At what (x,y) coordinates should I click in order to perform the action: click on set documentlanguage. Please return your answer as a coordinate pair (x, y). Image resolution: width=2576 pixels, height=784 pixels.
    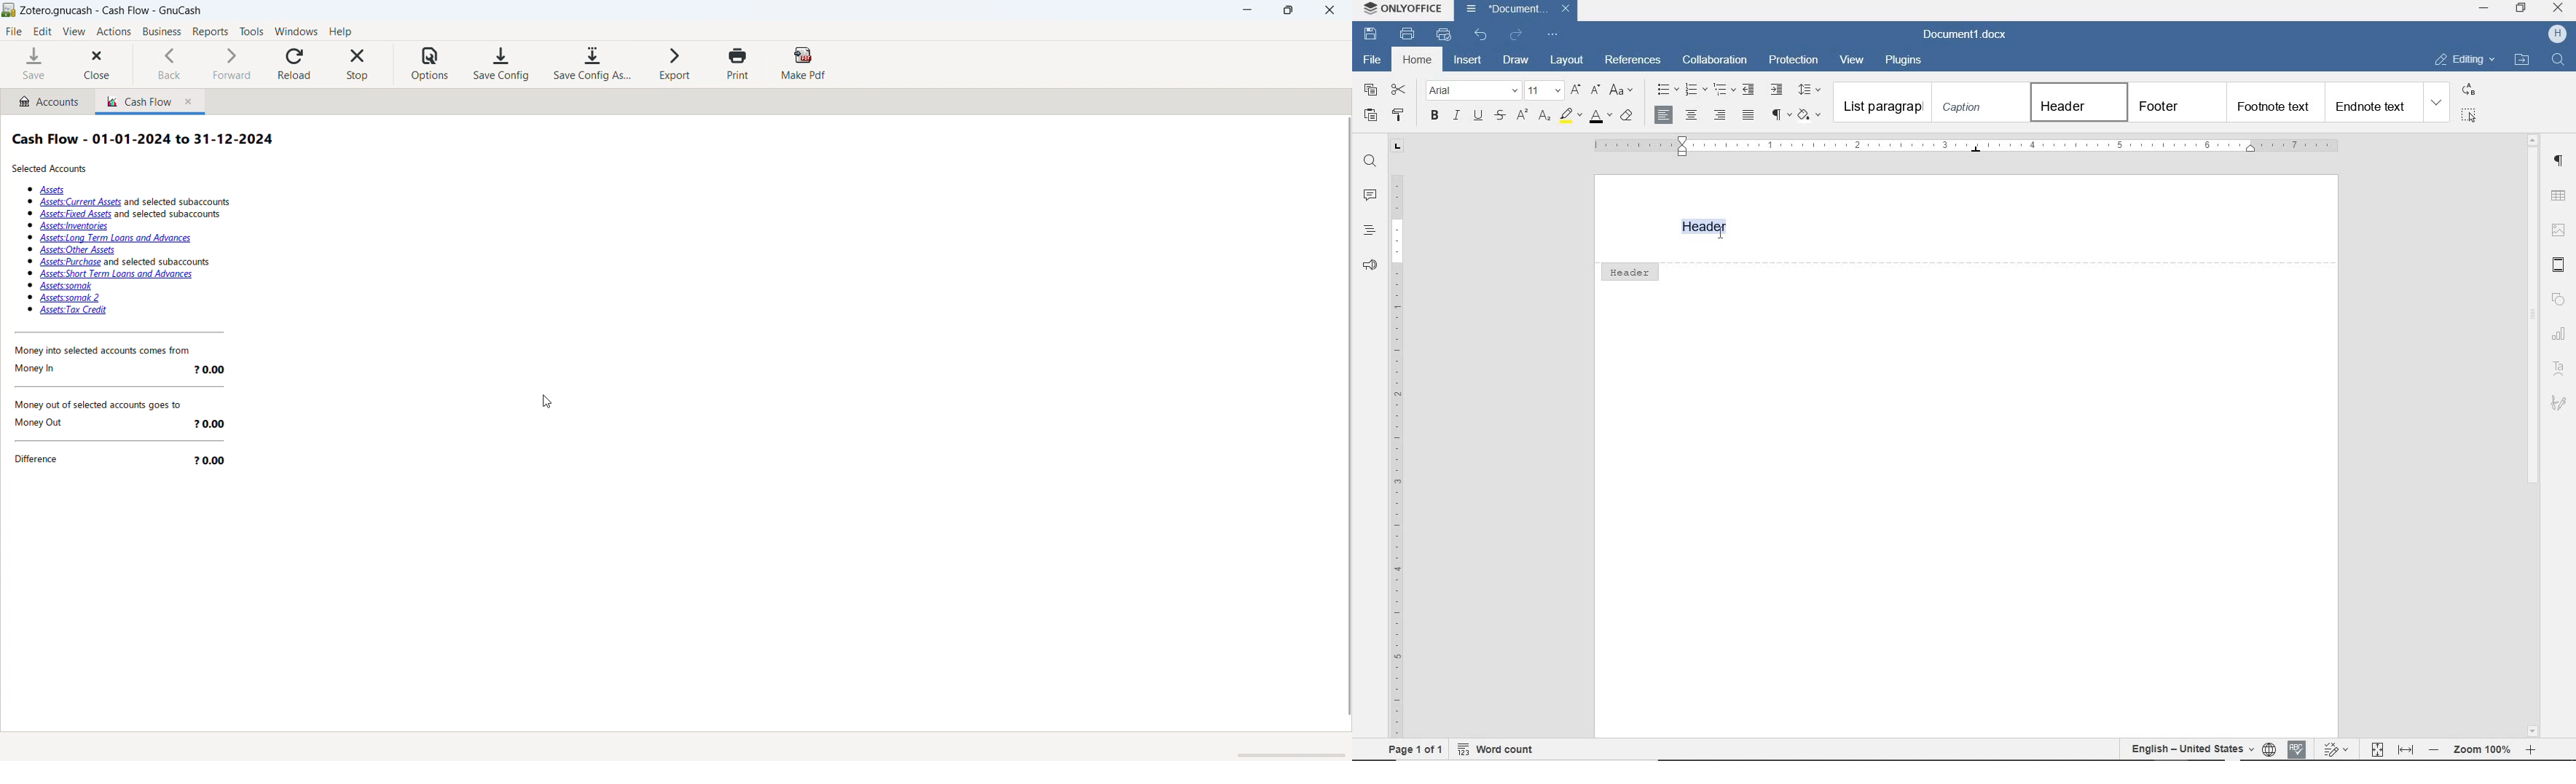
    Looking at the image, I should click on (2269, 749).